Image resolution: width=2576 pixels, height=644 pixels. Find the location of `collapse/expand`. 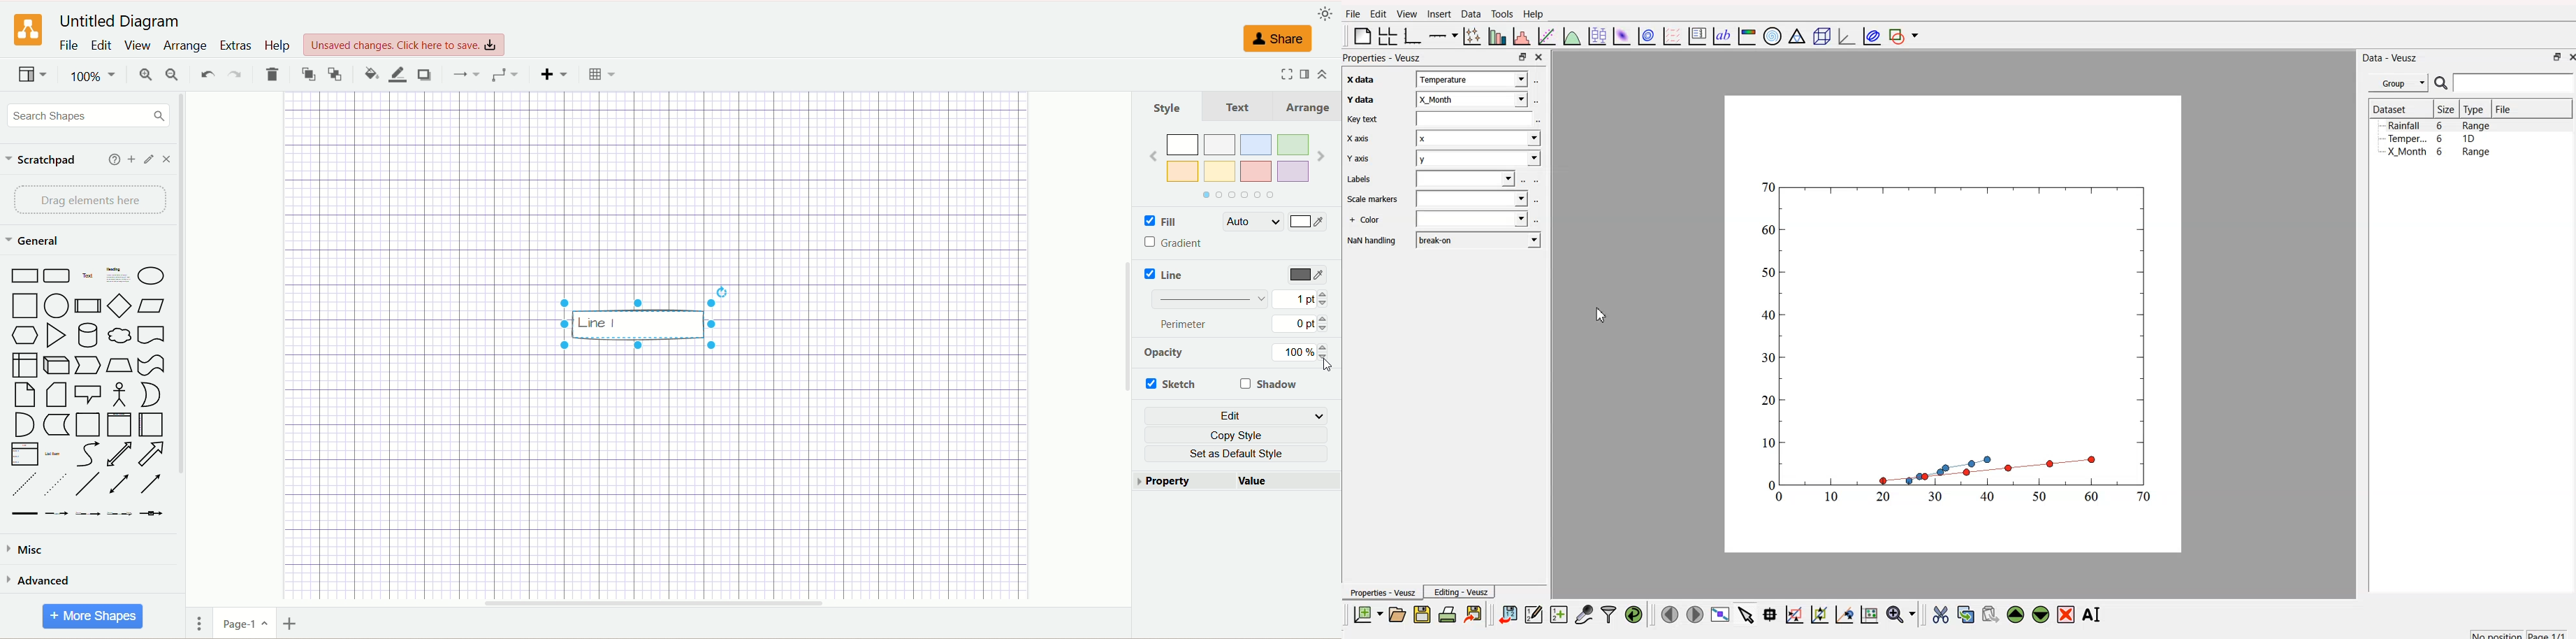

collapse/expand is located at coordinates (1328, 76).